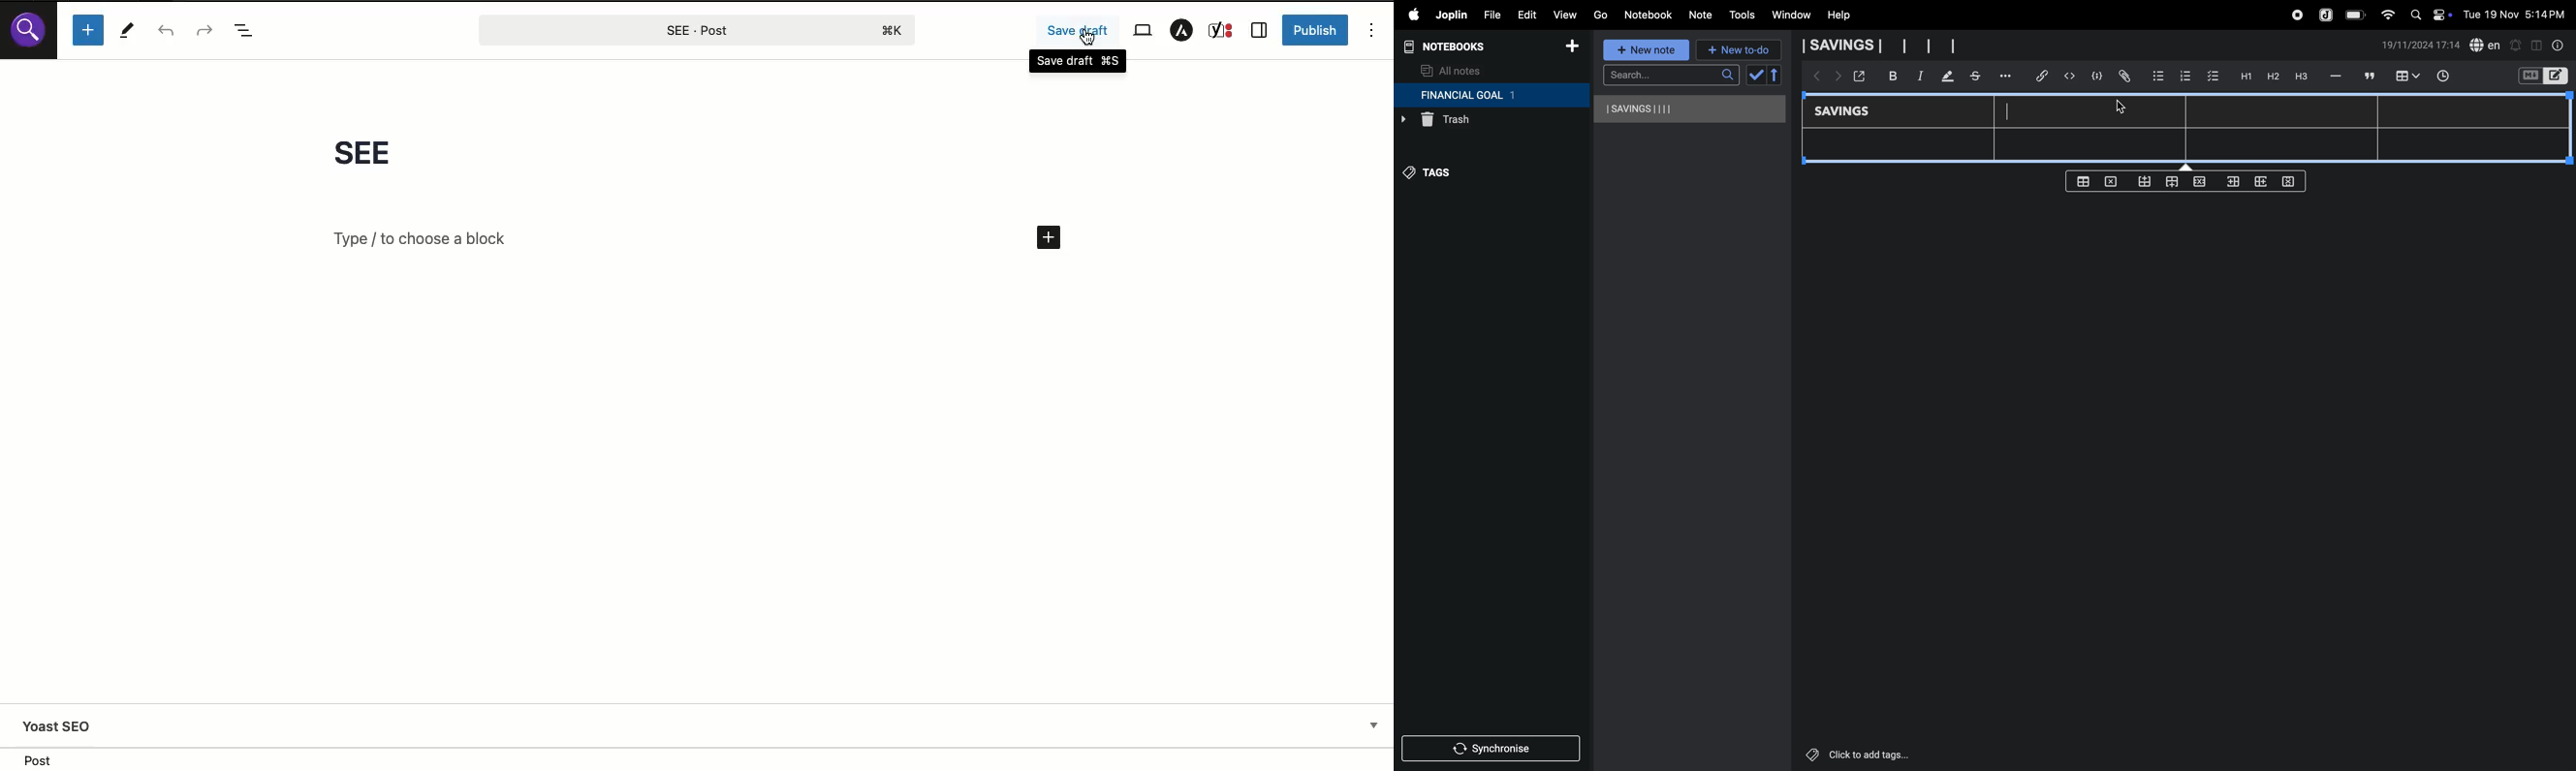 Image resolution: width=2576 pixels, height=784 pixels. What do you see at coordinates (1572, 48) in the screenshot?
I see `add` at bounding box center [1572, 48].